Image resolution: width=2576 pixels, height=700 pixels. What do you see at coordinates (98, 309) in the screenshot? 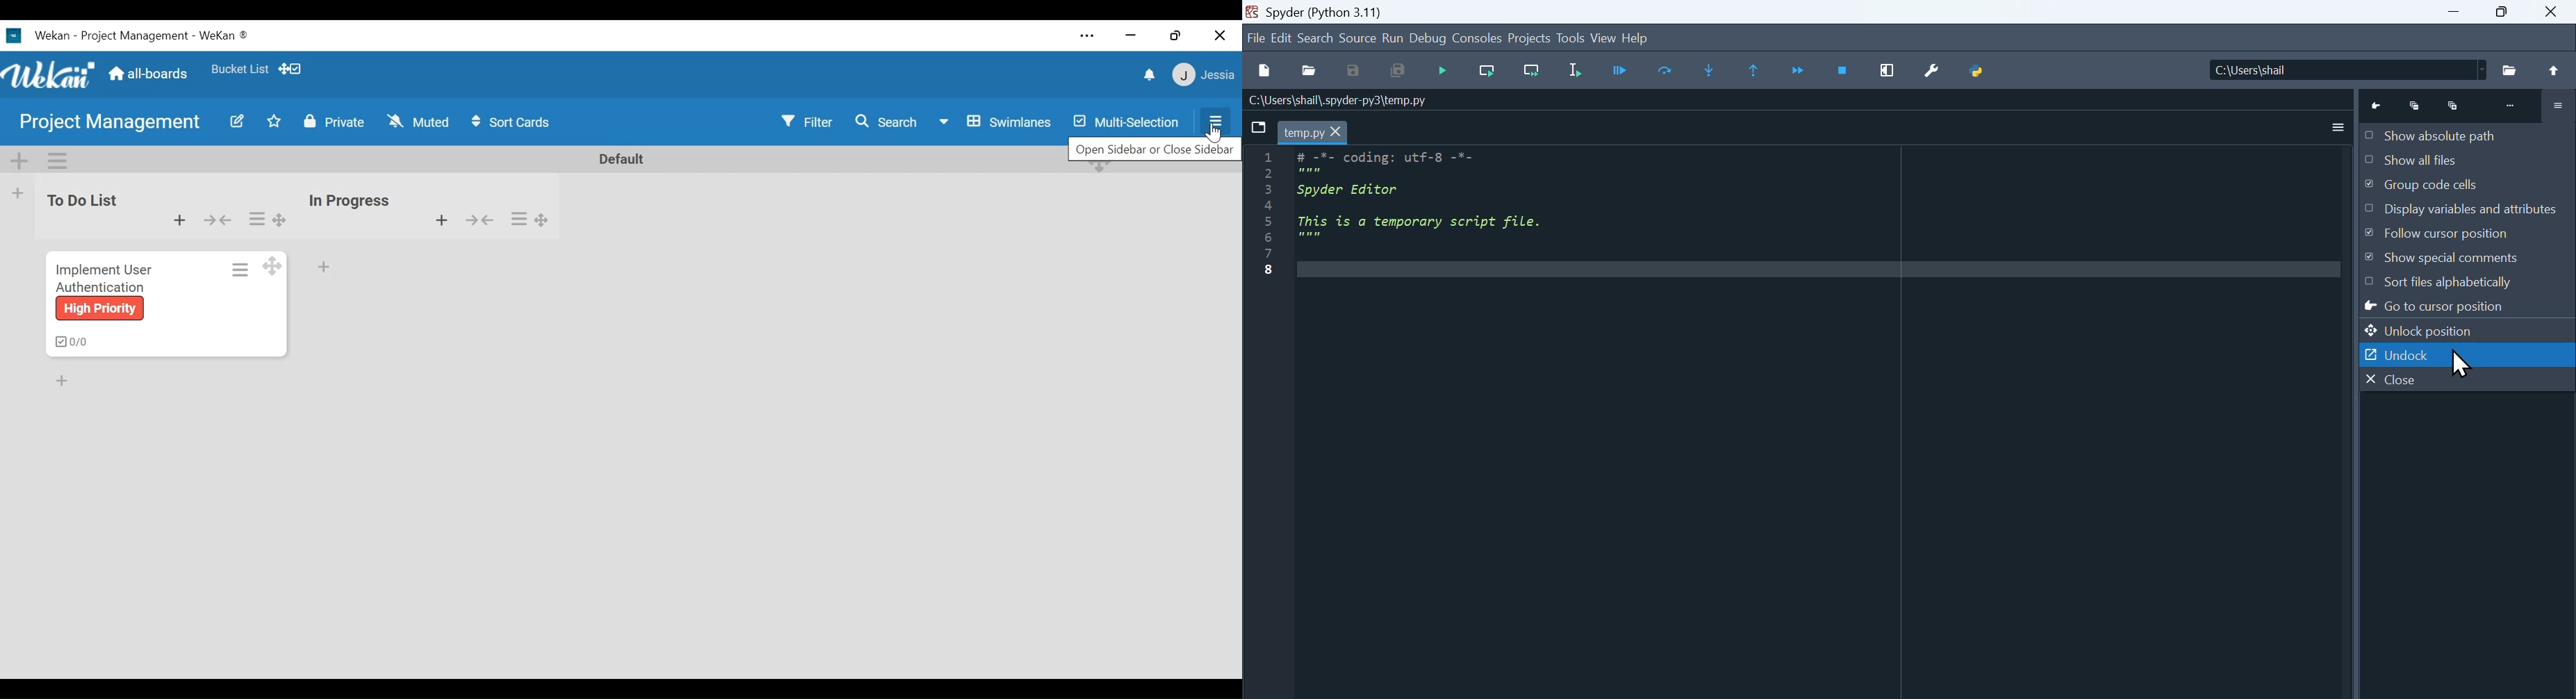
I see `high priority` at bounding box center [98, 309].